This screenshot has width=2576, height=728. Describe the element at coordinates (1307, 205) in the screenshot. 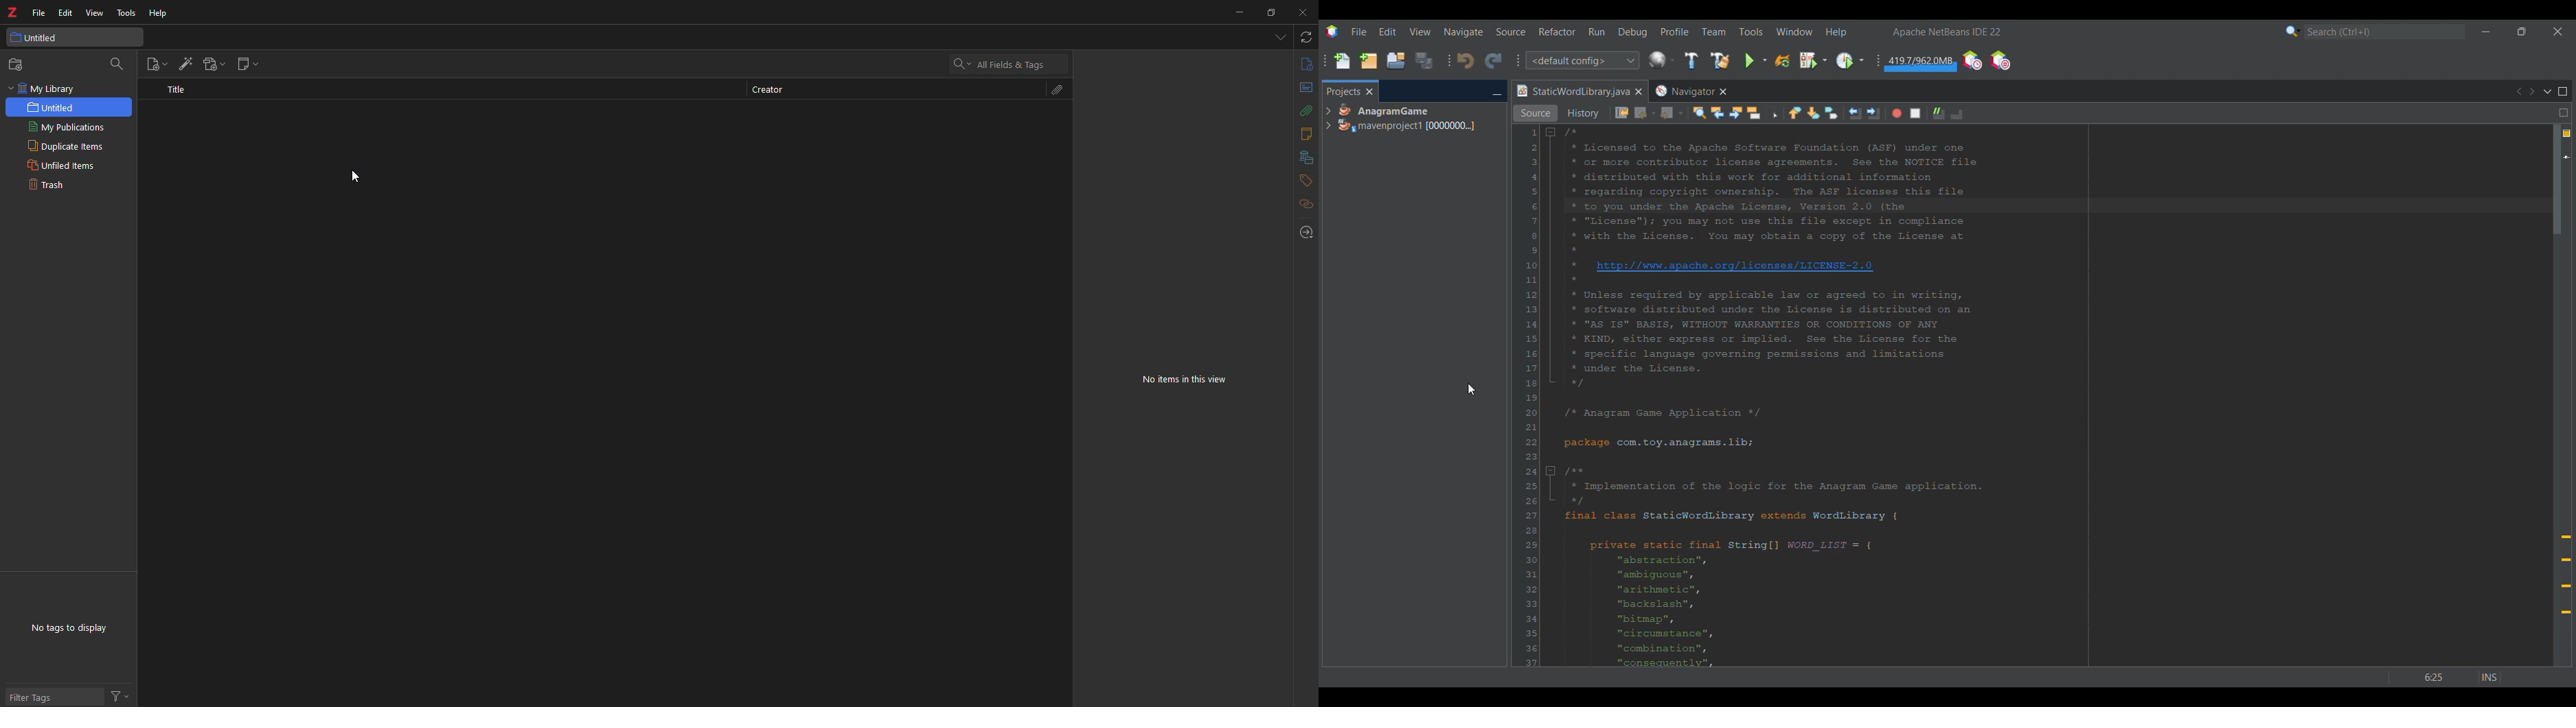

I see `related` at that location.